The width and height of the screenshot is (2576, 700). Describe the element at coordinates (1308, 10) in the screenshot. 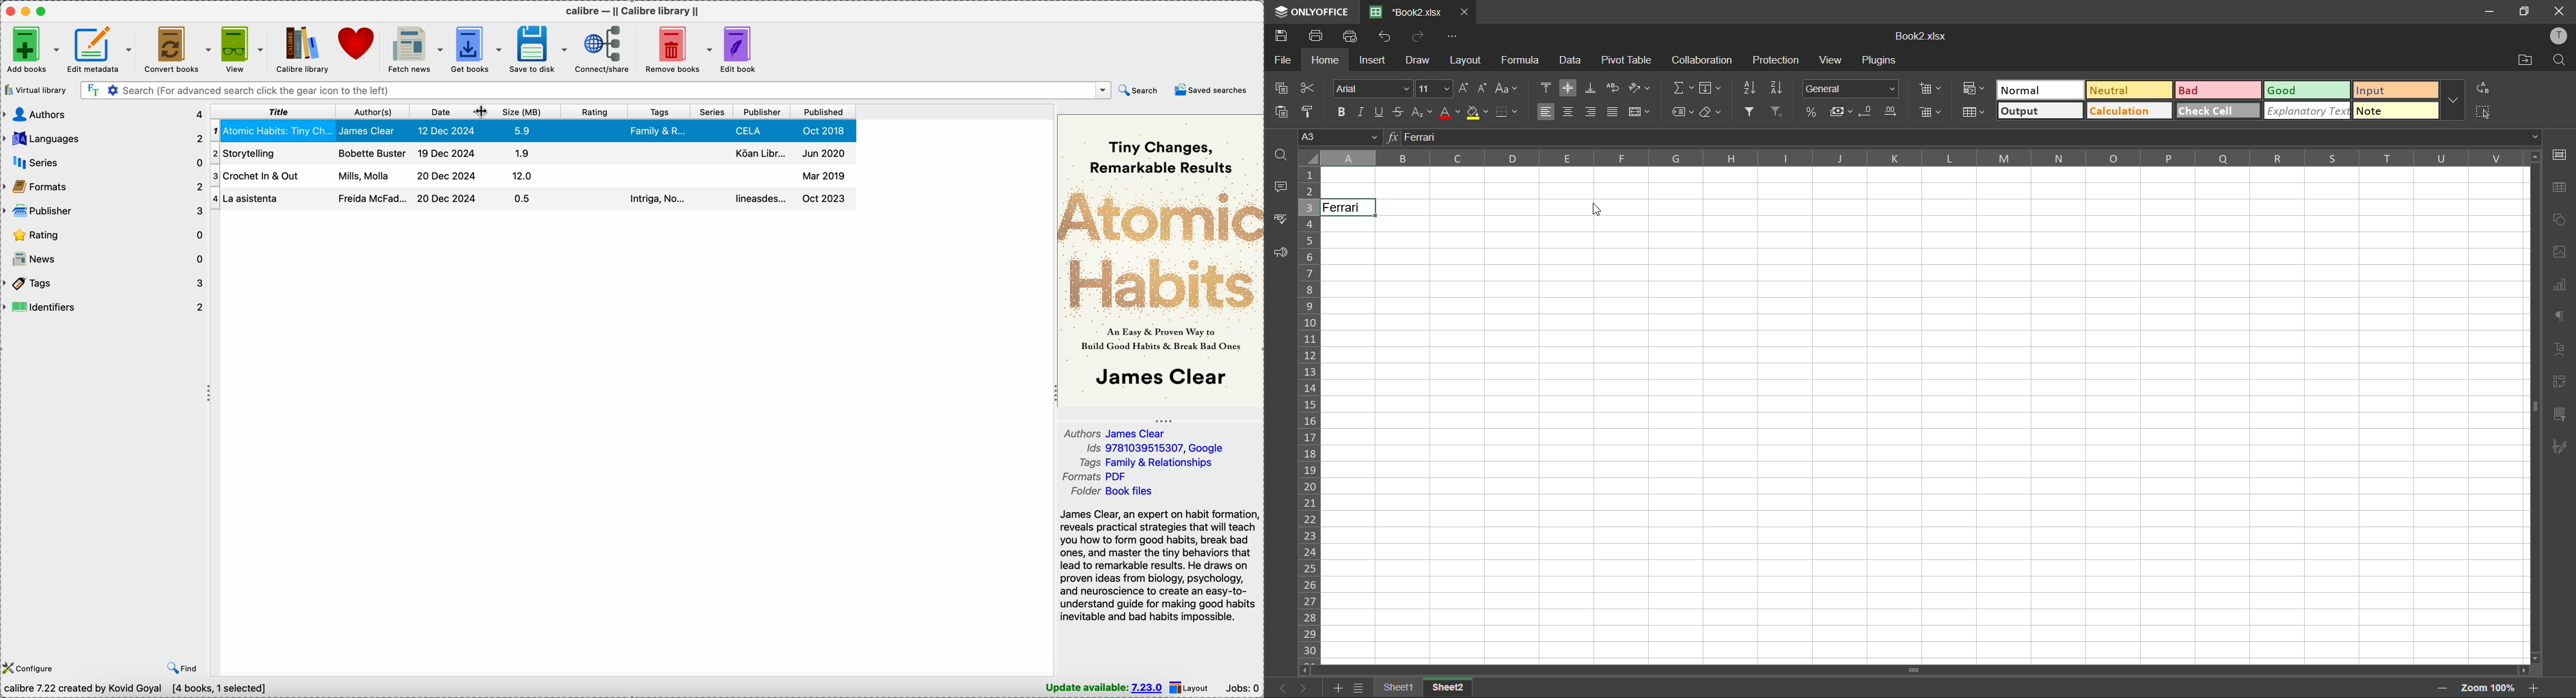

I see `app  name` at that location.